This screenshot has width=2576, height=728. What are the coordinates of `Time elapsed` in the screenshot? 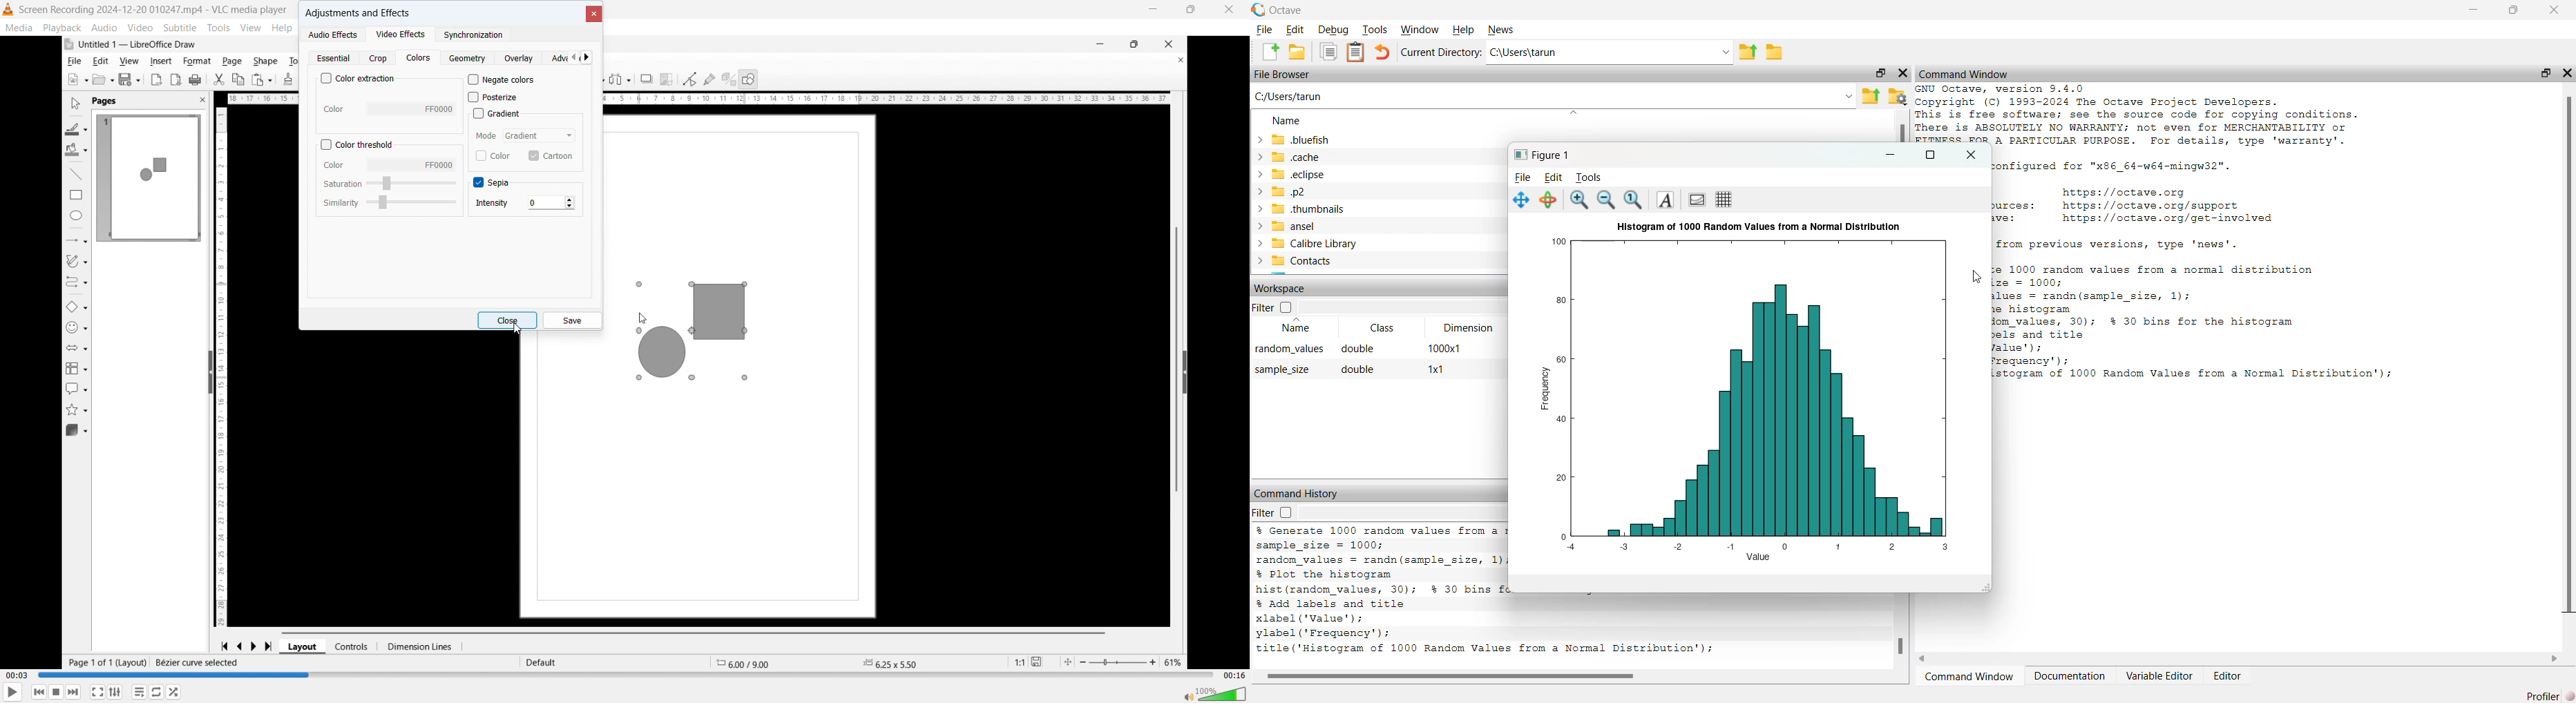 It's located at (18, 676).